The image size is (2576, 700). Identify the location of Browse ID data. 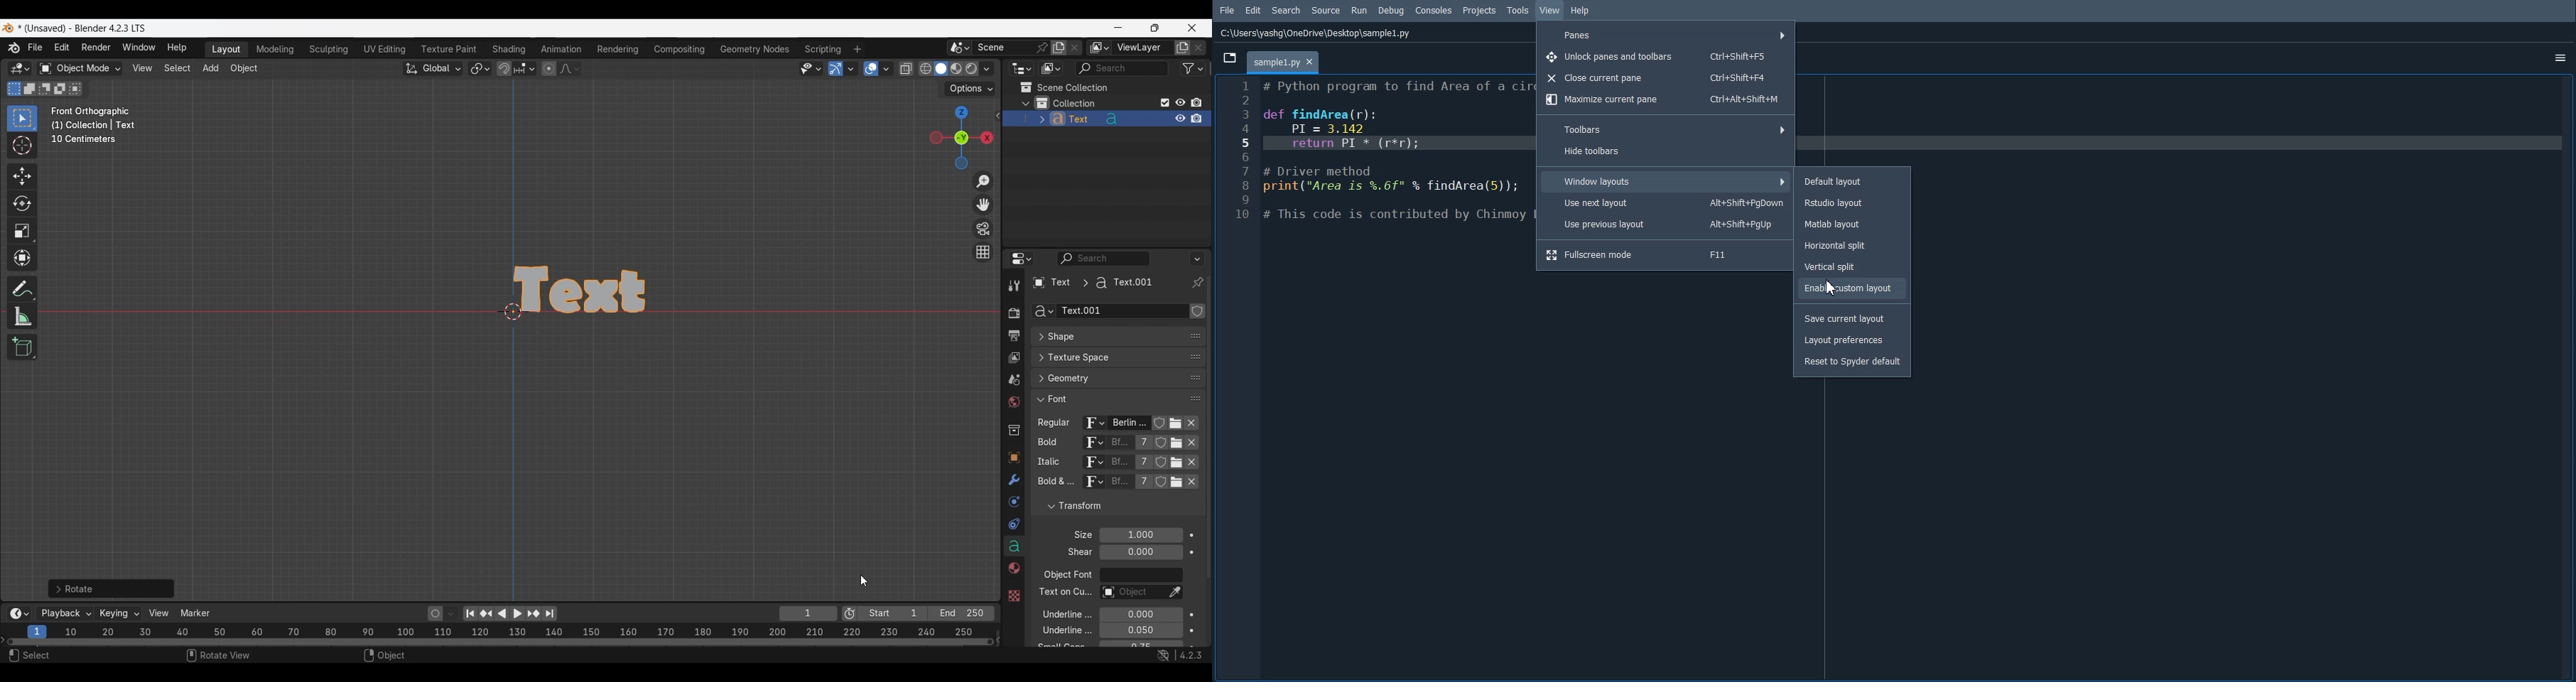
(1092, 485).